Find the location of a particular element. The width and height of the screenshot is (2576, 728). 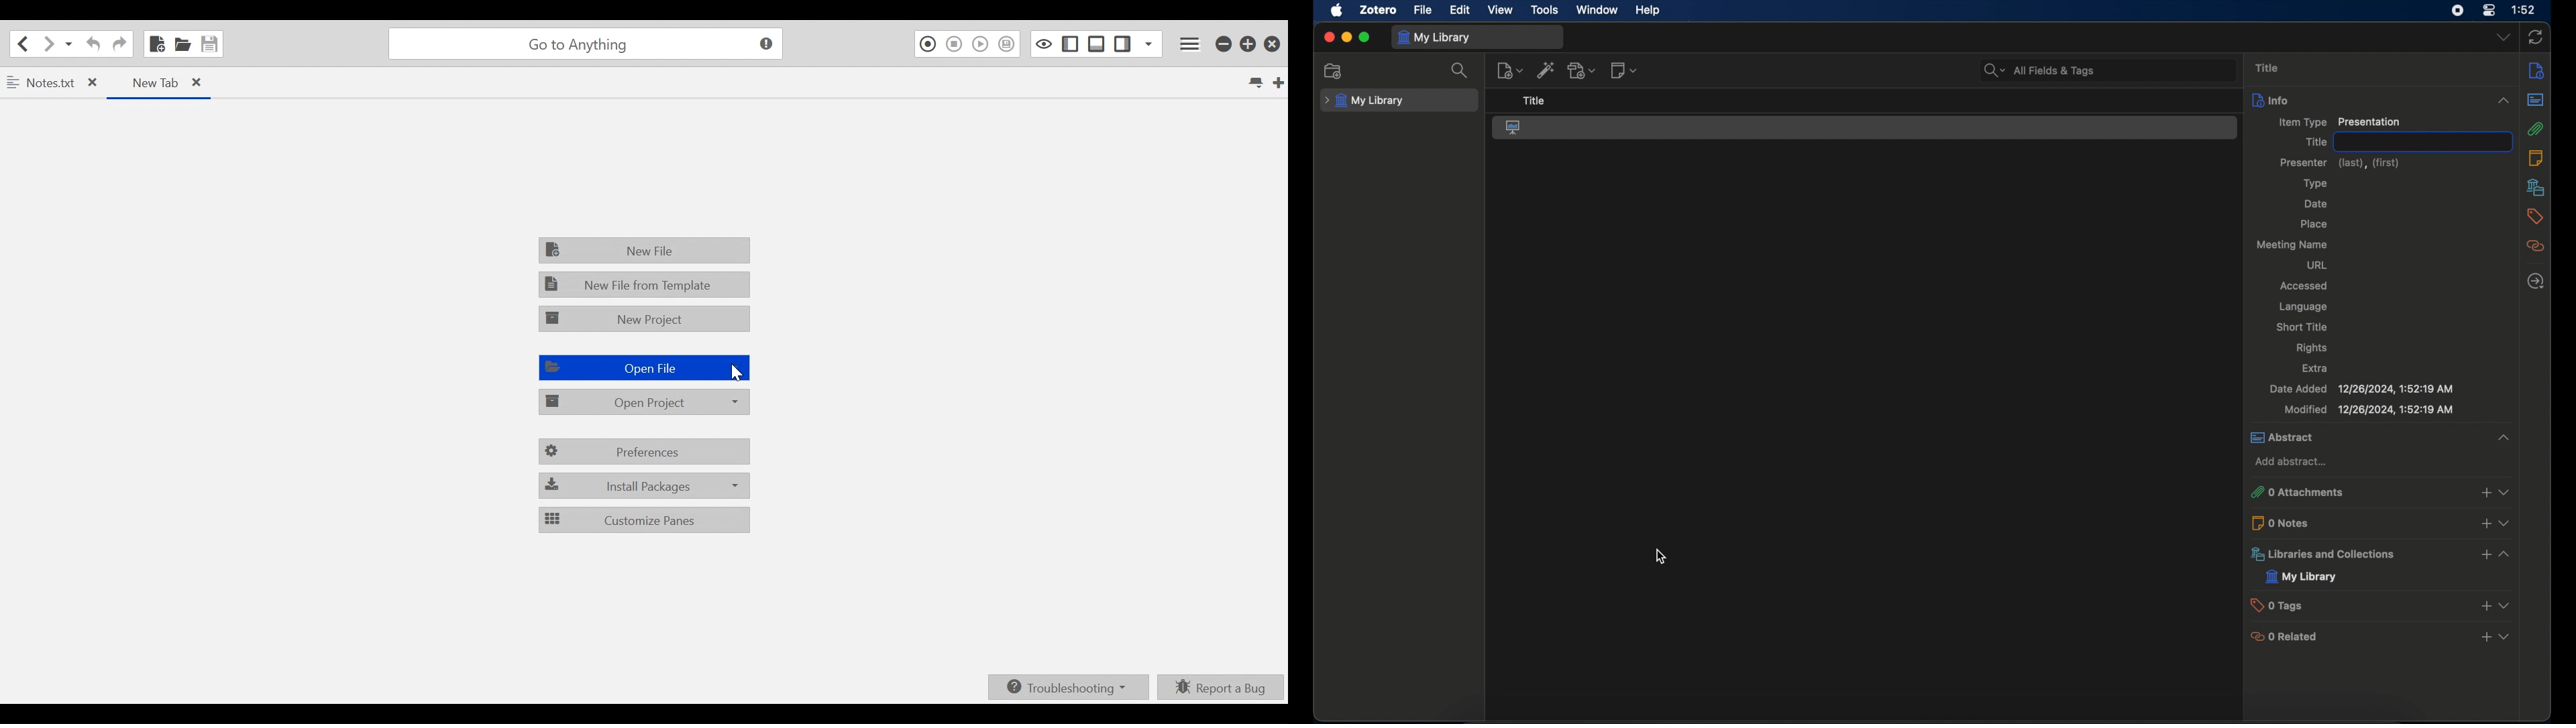

info is located at coordinates (2537, 71).